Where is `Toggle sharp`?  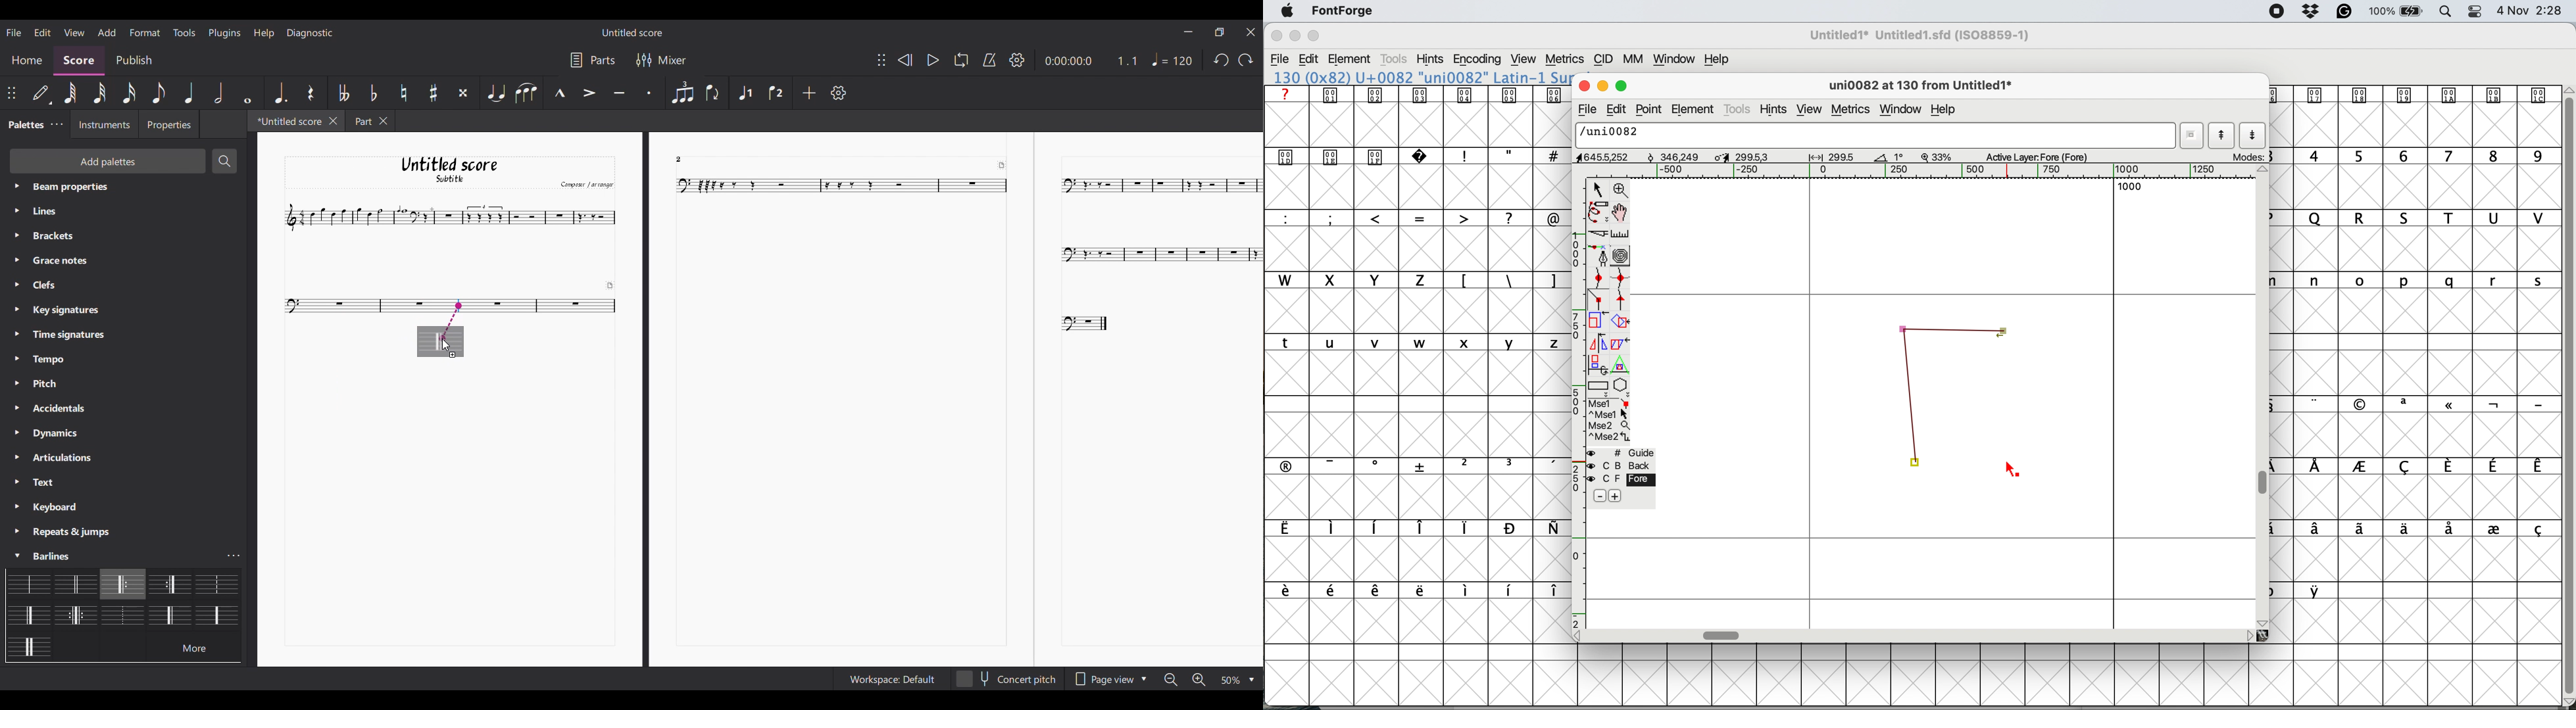
Toggle sharp is located at coordinates (433, 93).